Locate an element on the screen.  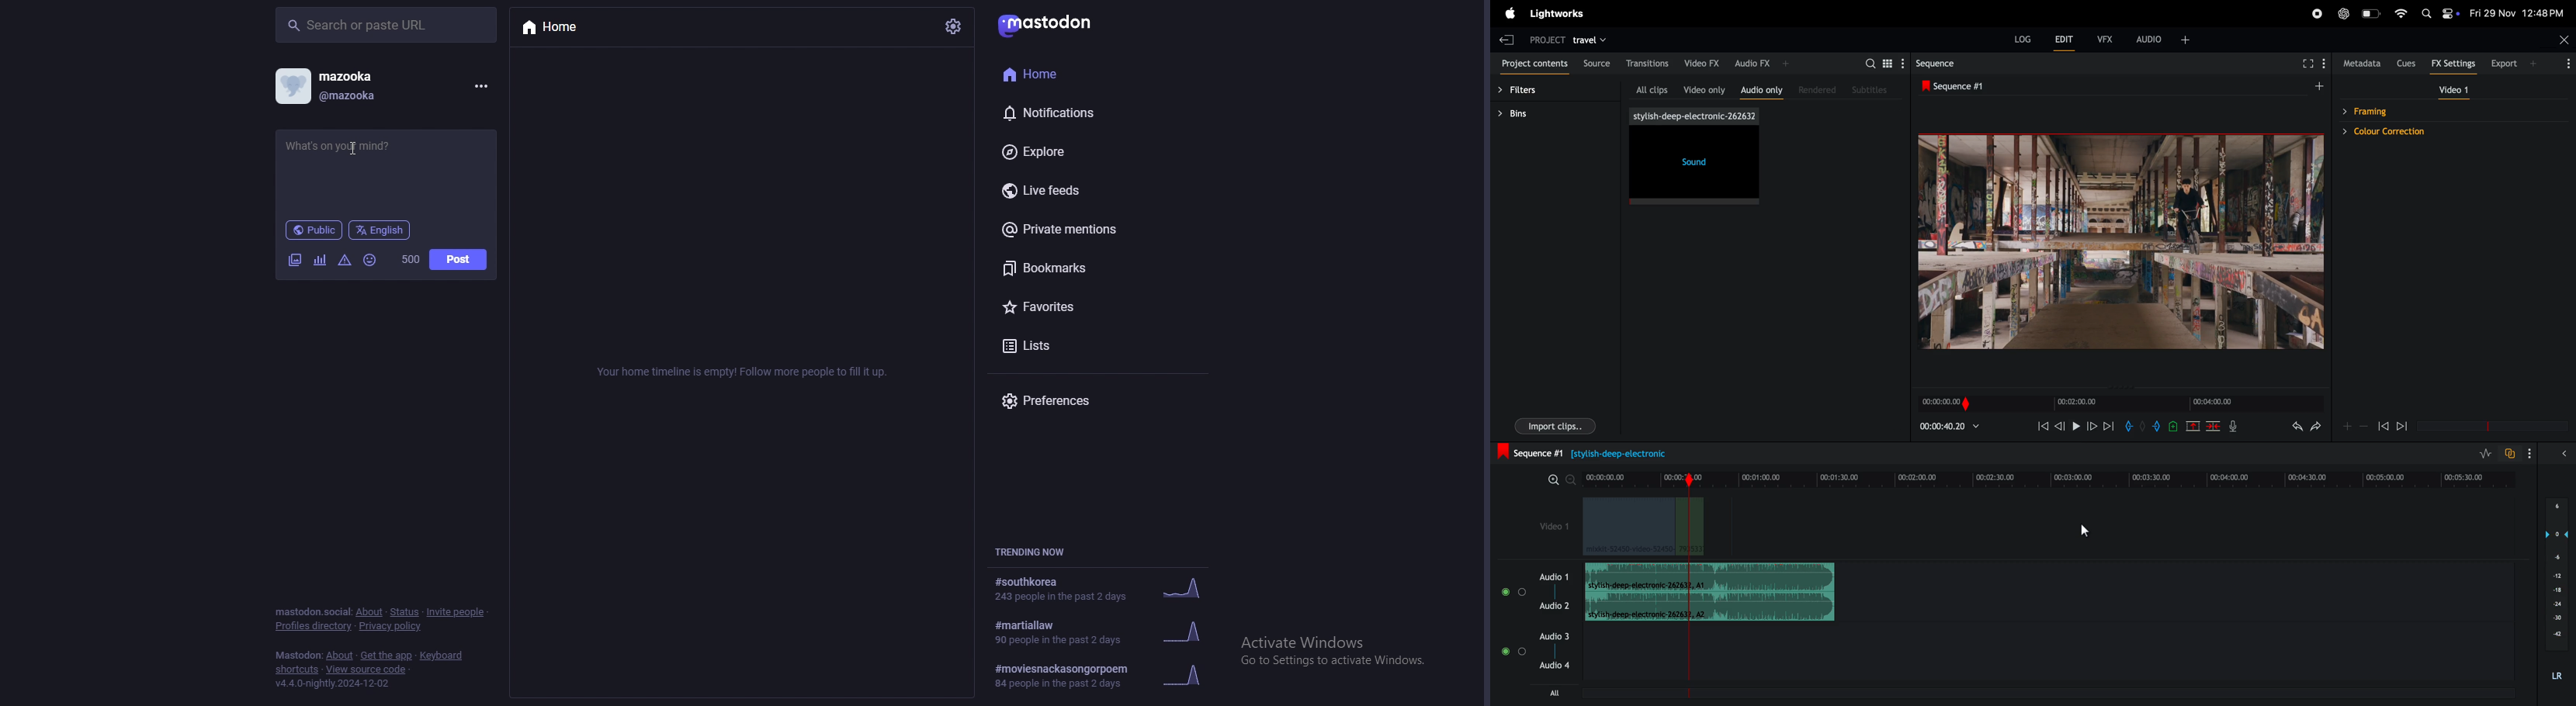
post is located at coordinates (459, 259).